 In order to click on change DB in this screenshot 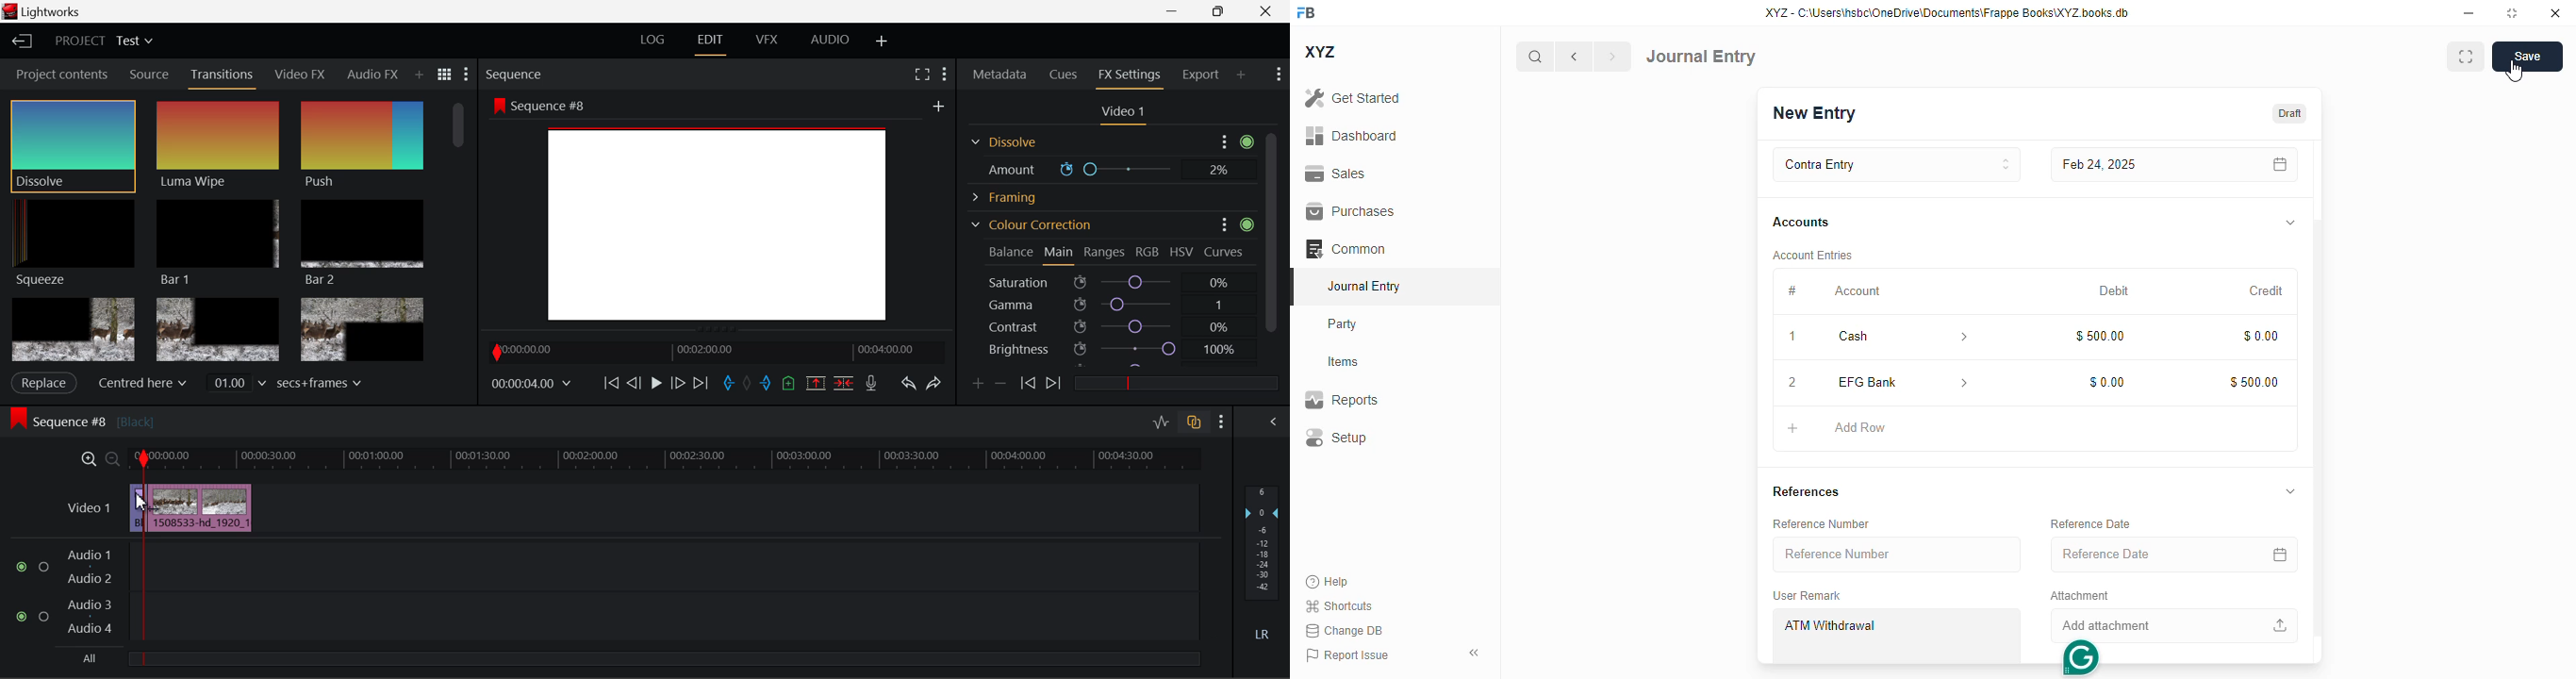, I will do `click(1344, 630)`.